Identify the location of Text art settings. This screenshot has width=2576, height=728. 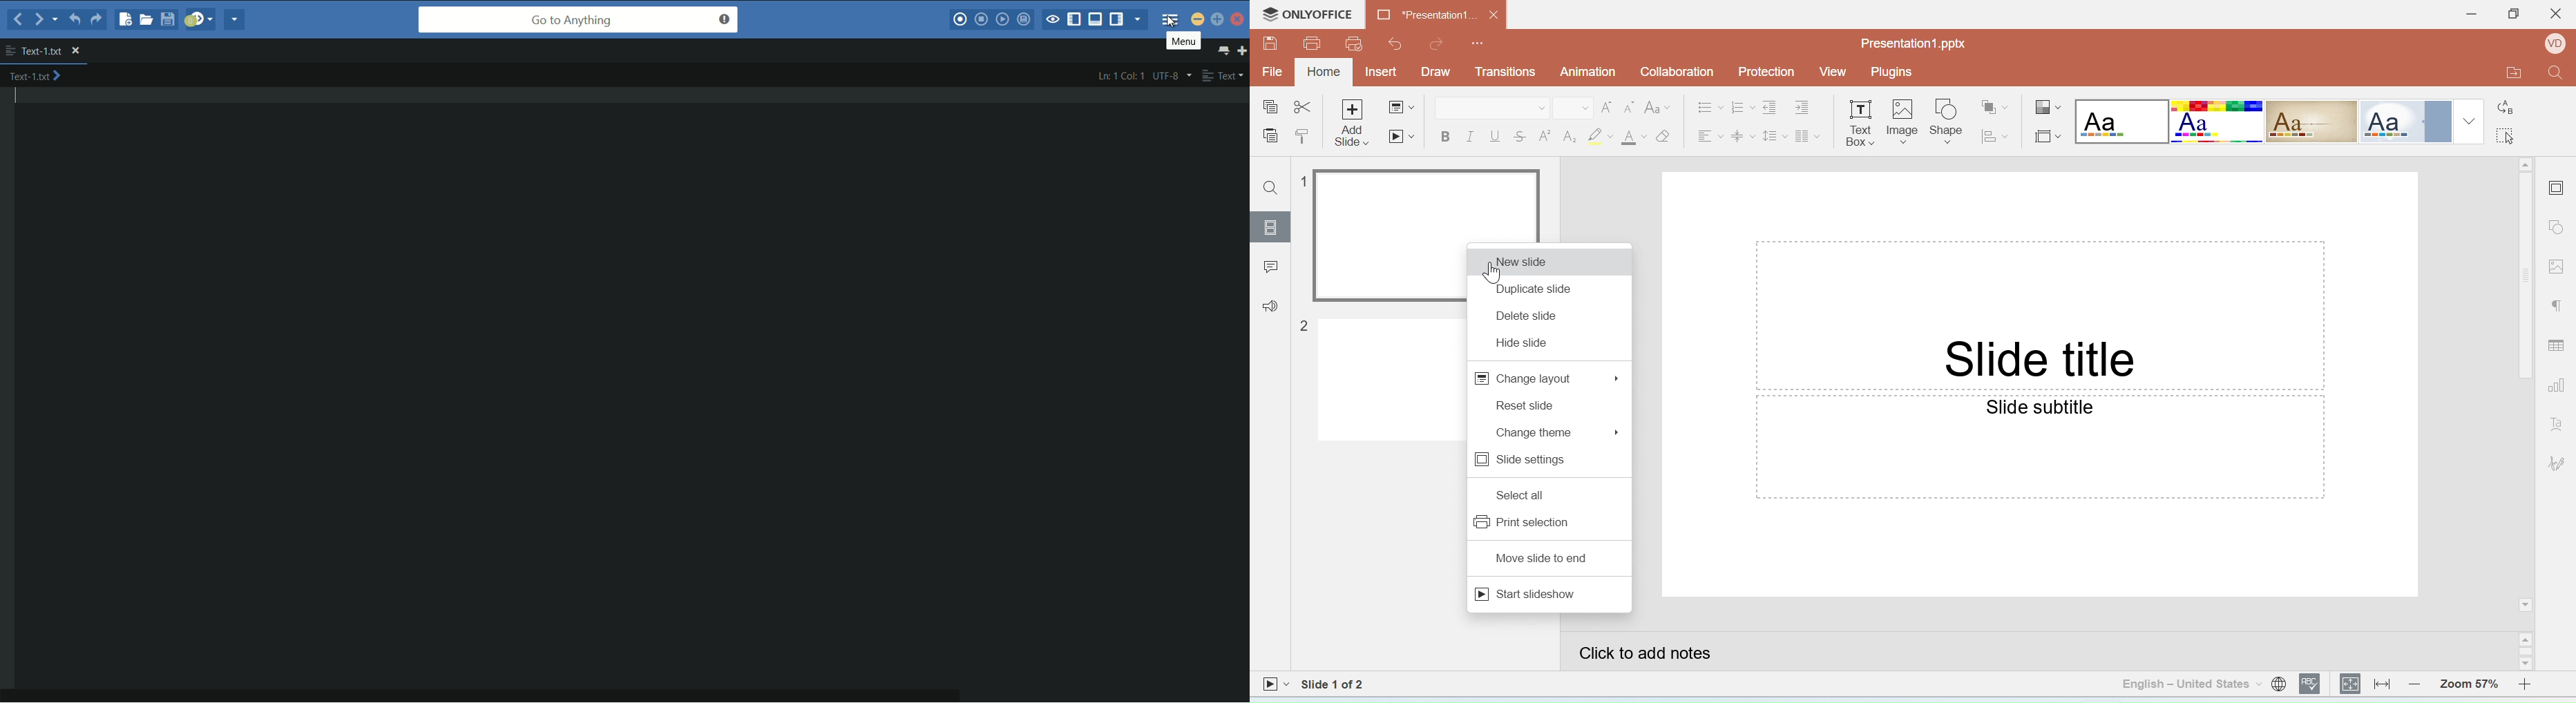
(2557, 423).